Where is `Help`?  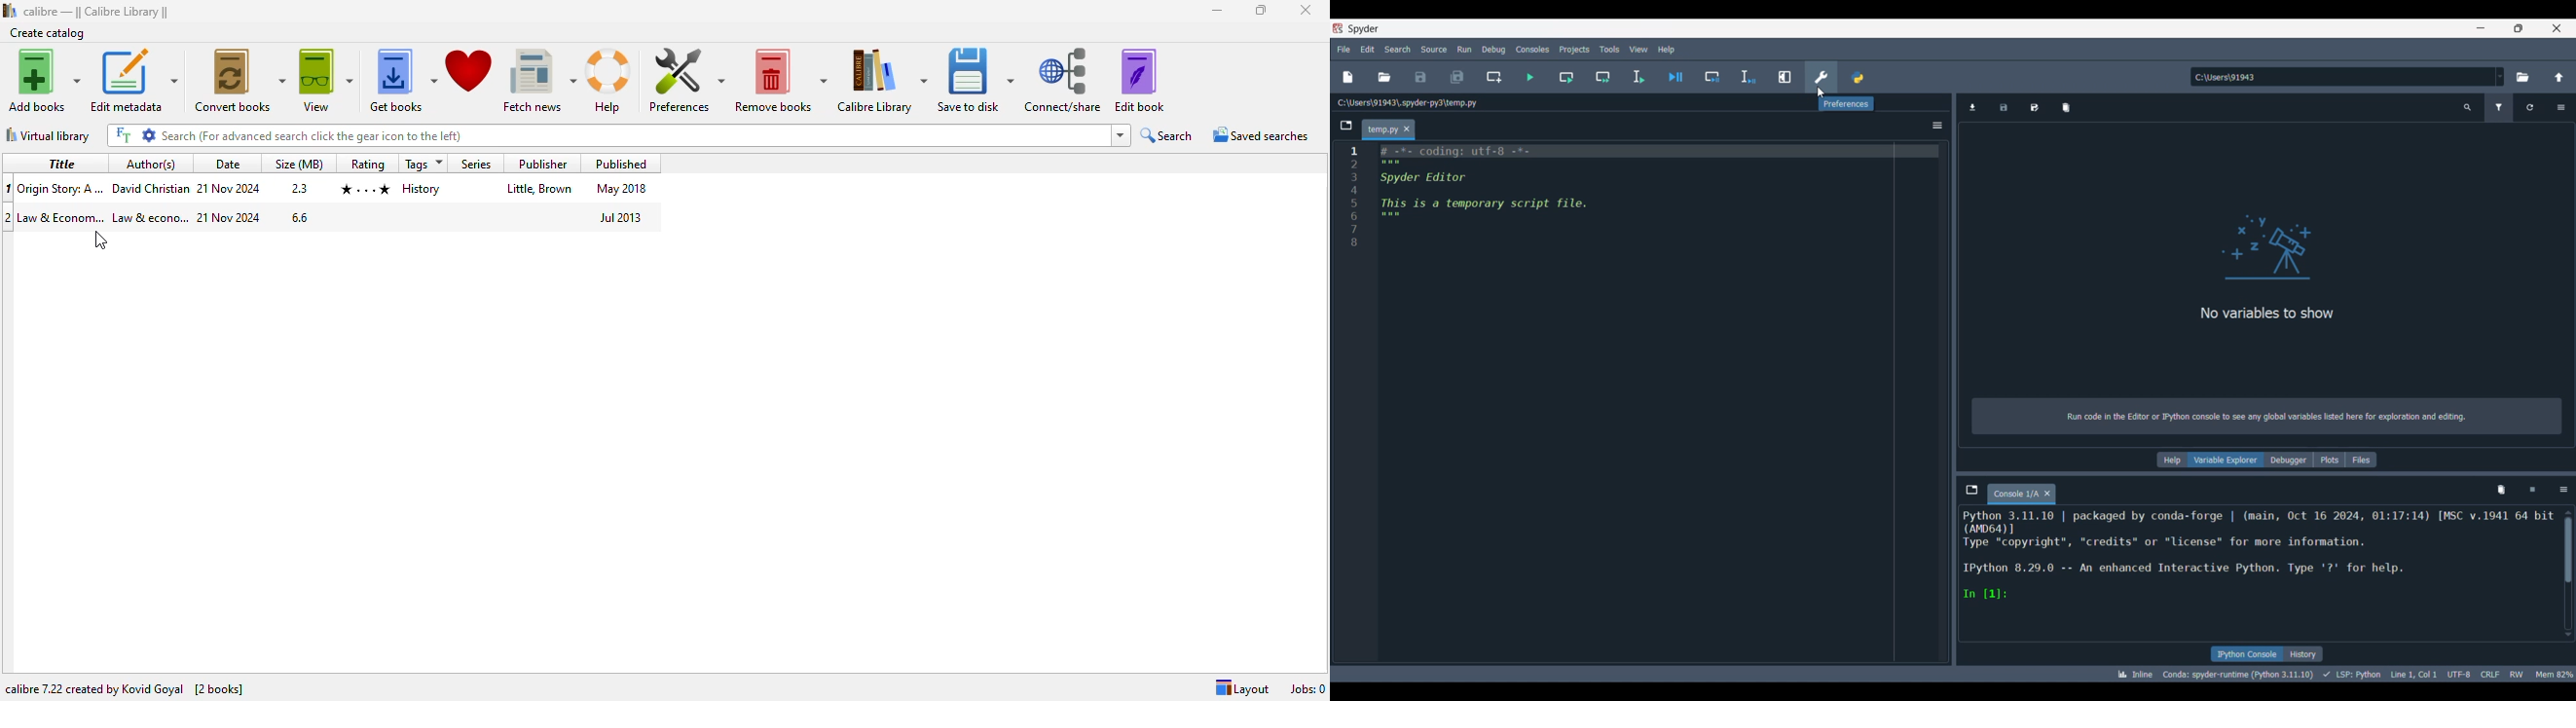
Help is located at coordinates (2172, 460).